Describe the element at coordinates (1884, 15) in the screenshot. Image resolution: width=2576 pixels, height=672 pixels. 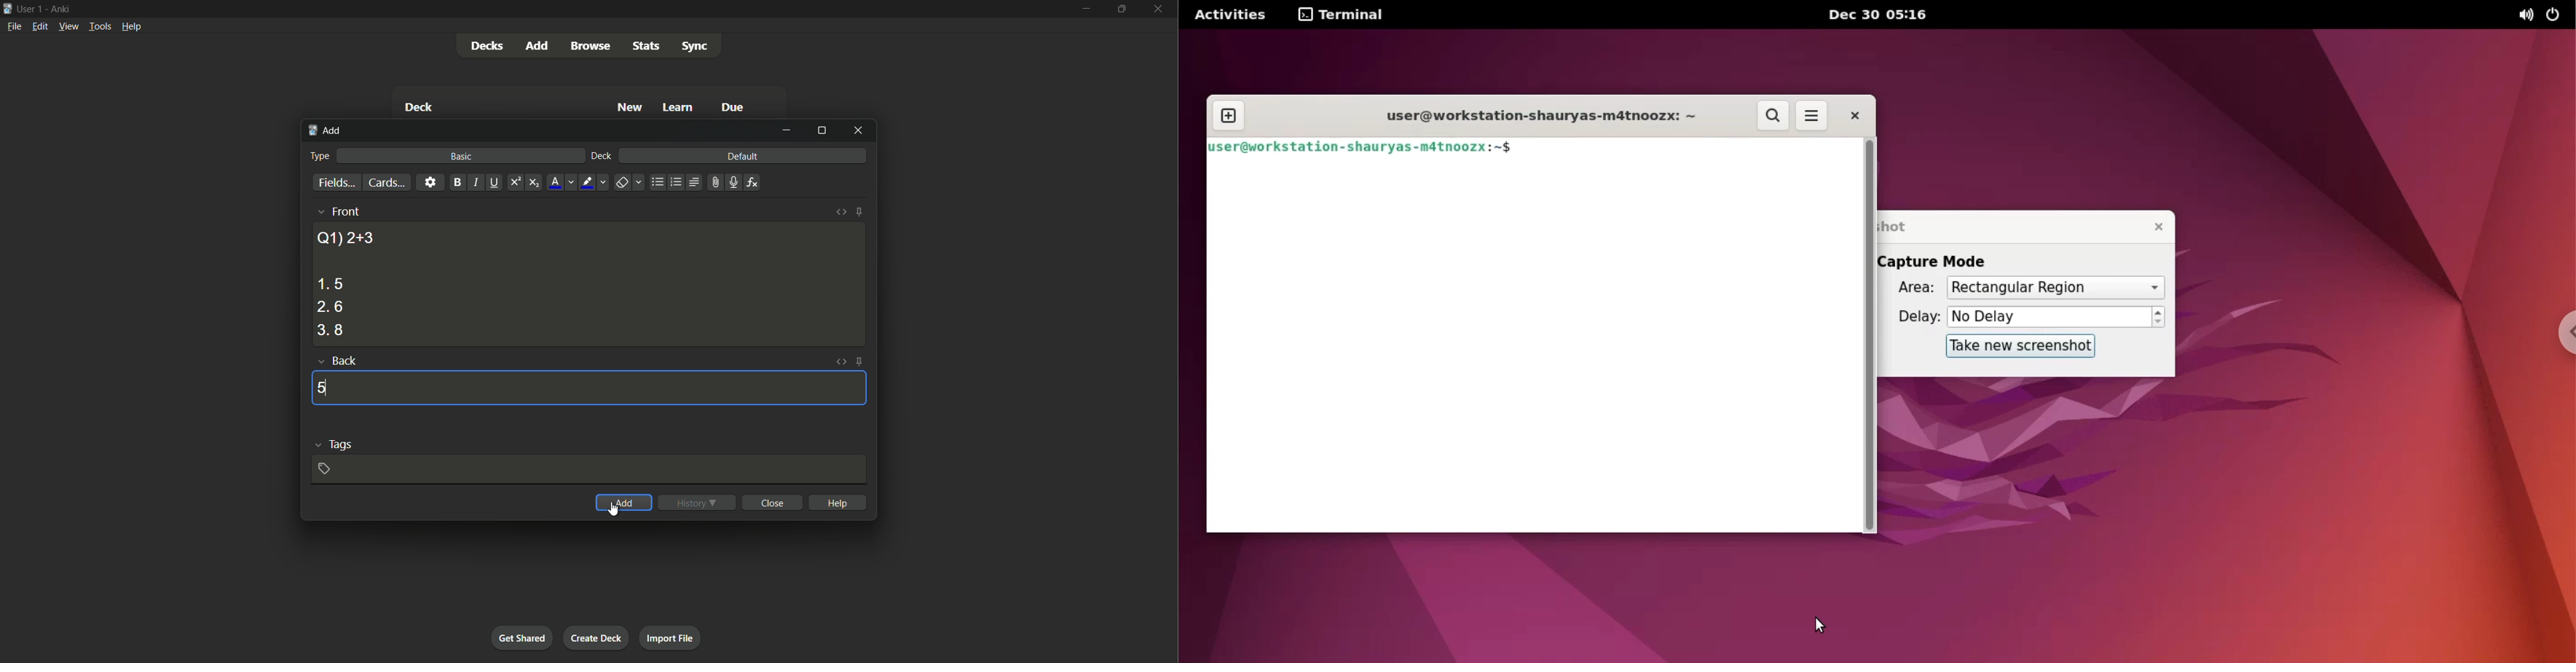
I see `Dec 30 05:16` at that location.